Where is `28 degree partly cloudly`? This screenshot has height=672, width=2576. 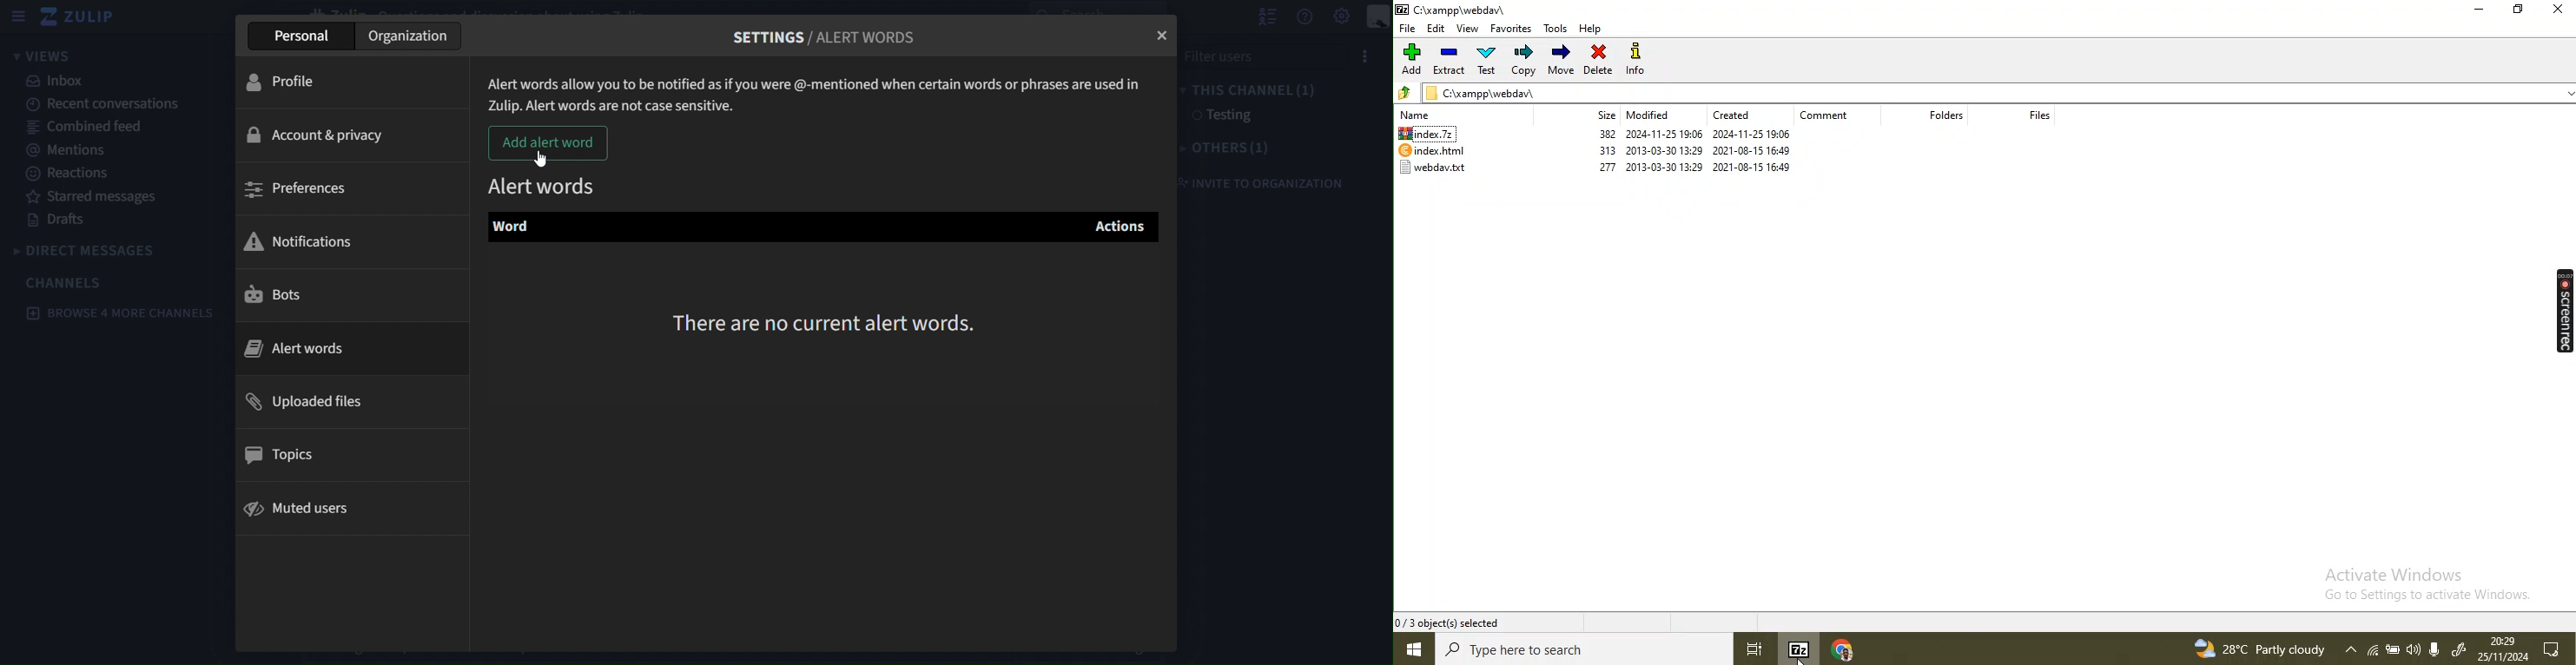
28 degree partly cloudly is located at coordinates (2262, 649).